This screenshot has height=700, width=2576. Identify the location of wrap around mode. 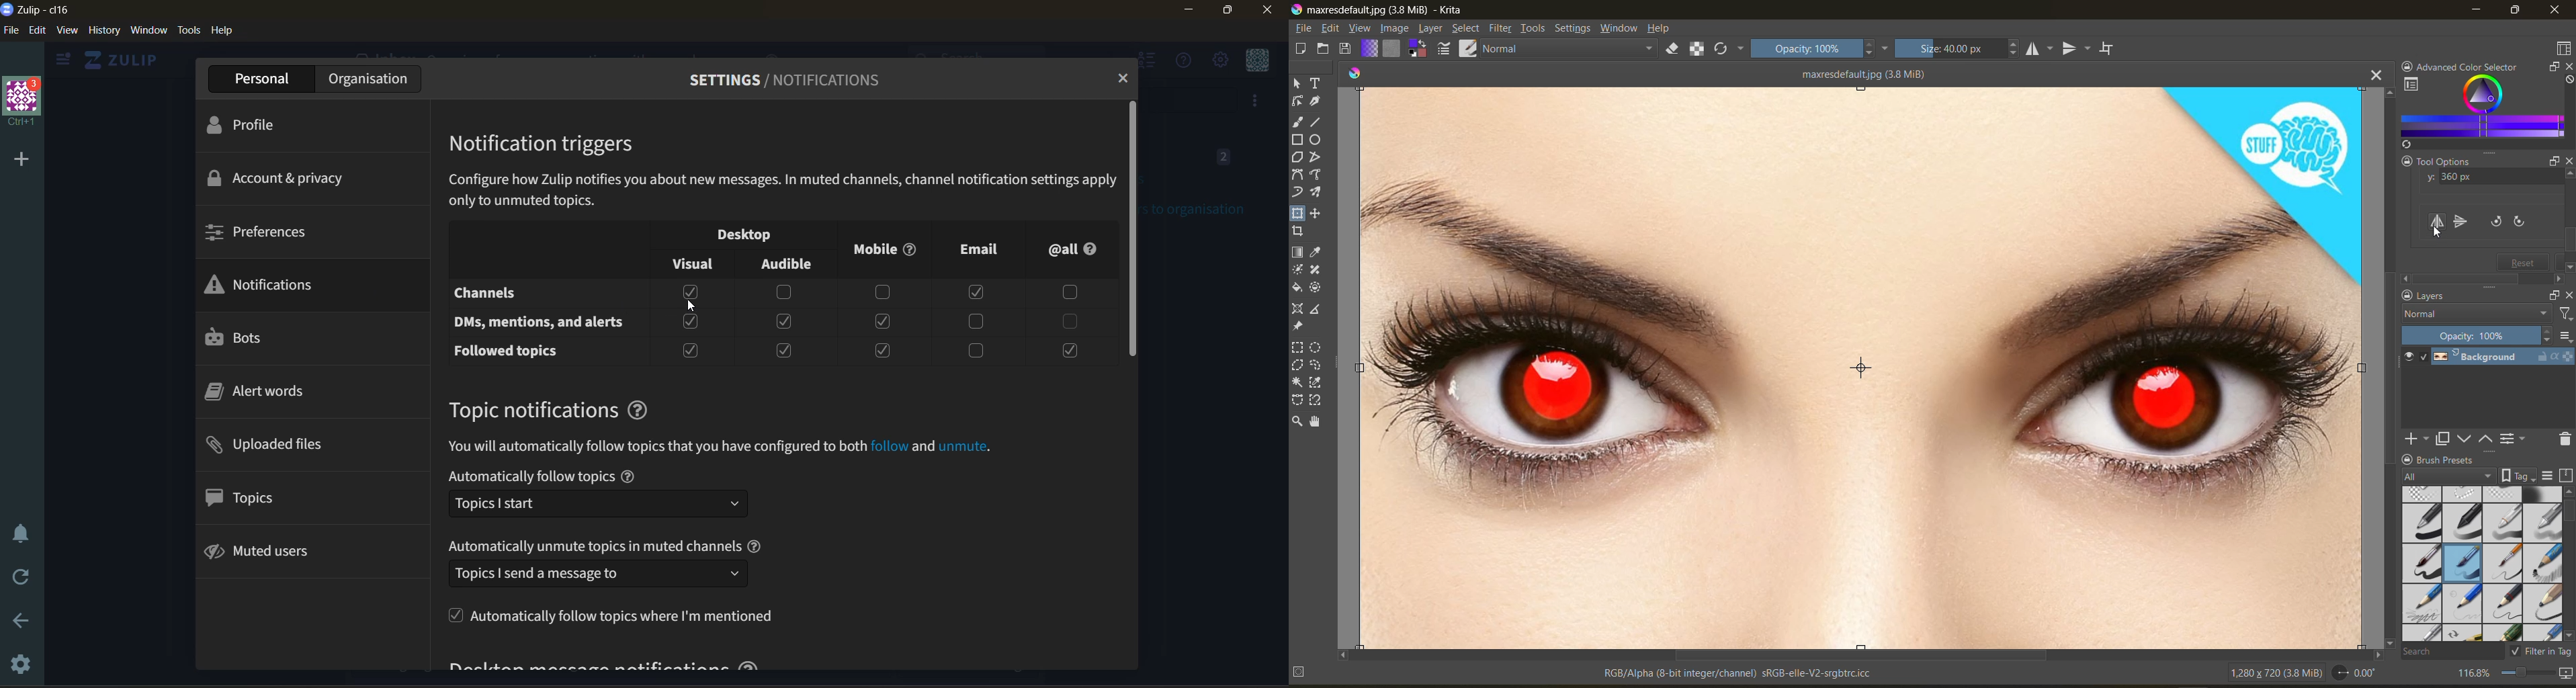
(2111, 49).